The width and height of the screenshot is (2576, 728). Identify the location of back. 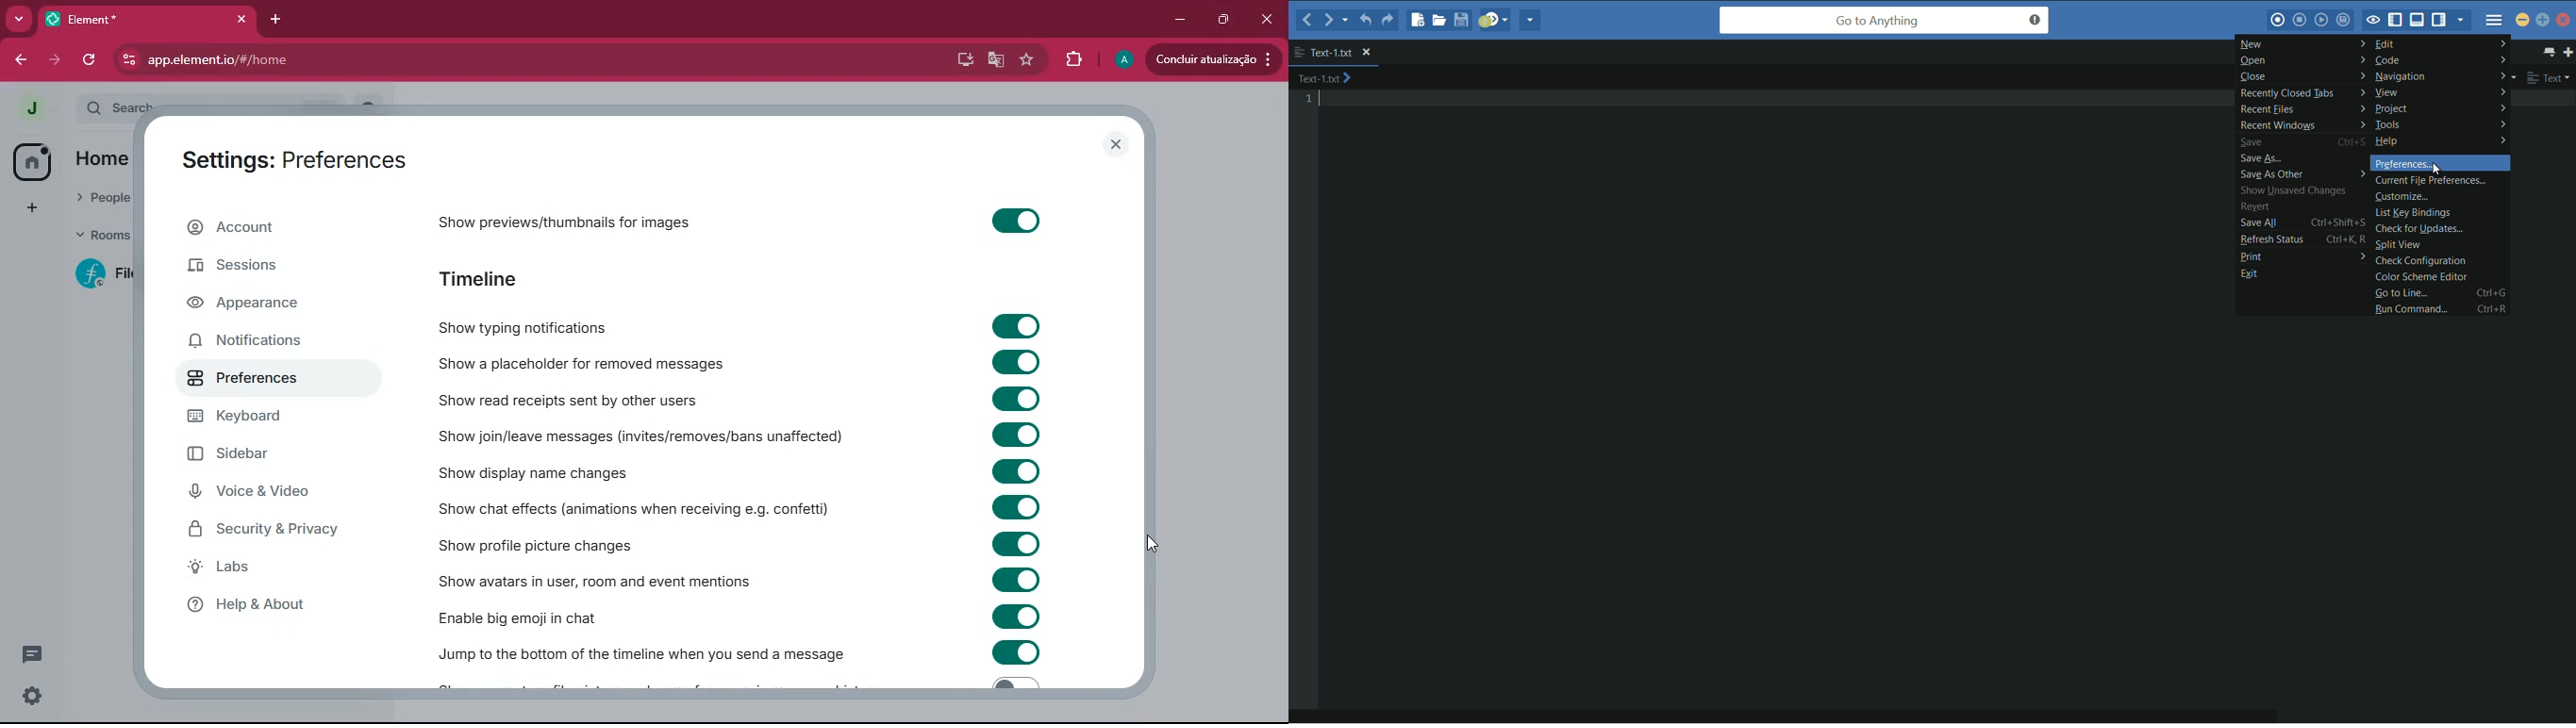
(1307, 19).